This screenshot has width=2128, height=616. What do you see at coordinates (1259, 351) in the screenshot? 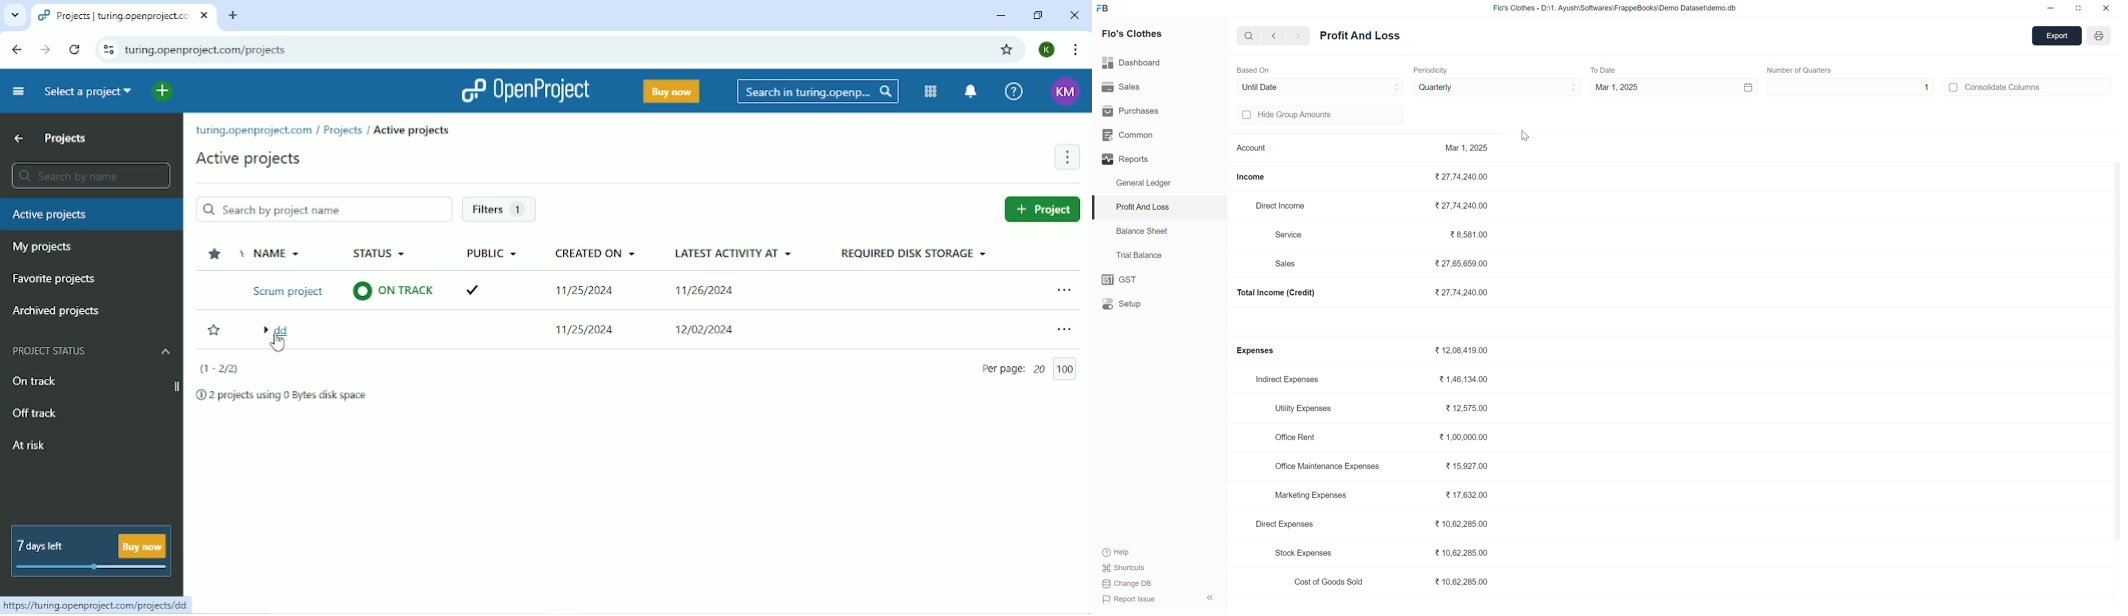
I see `Expenses` at bounding box center [1259, 351].